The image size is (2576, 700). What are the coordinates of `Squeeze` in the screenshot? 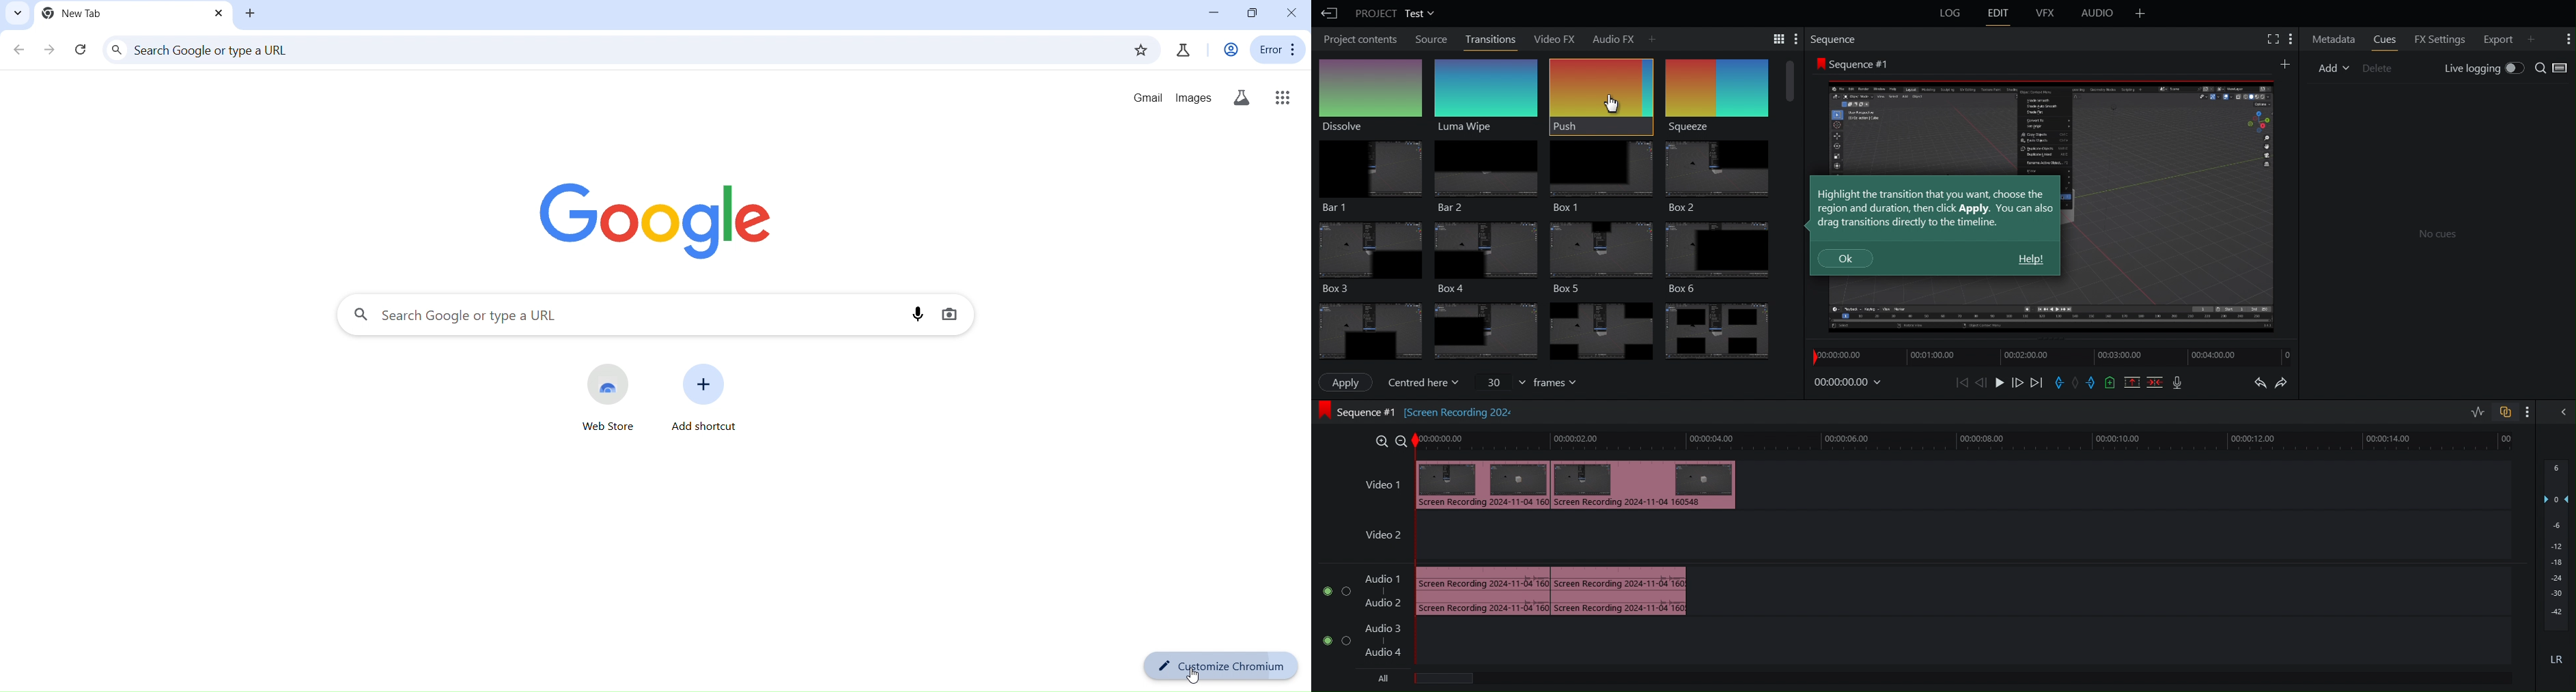 It's located at (1714, 96).